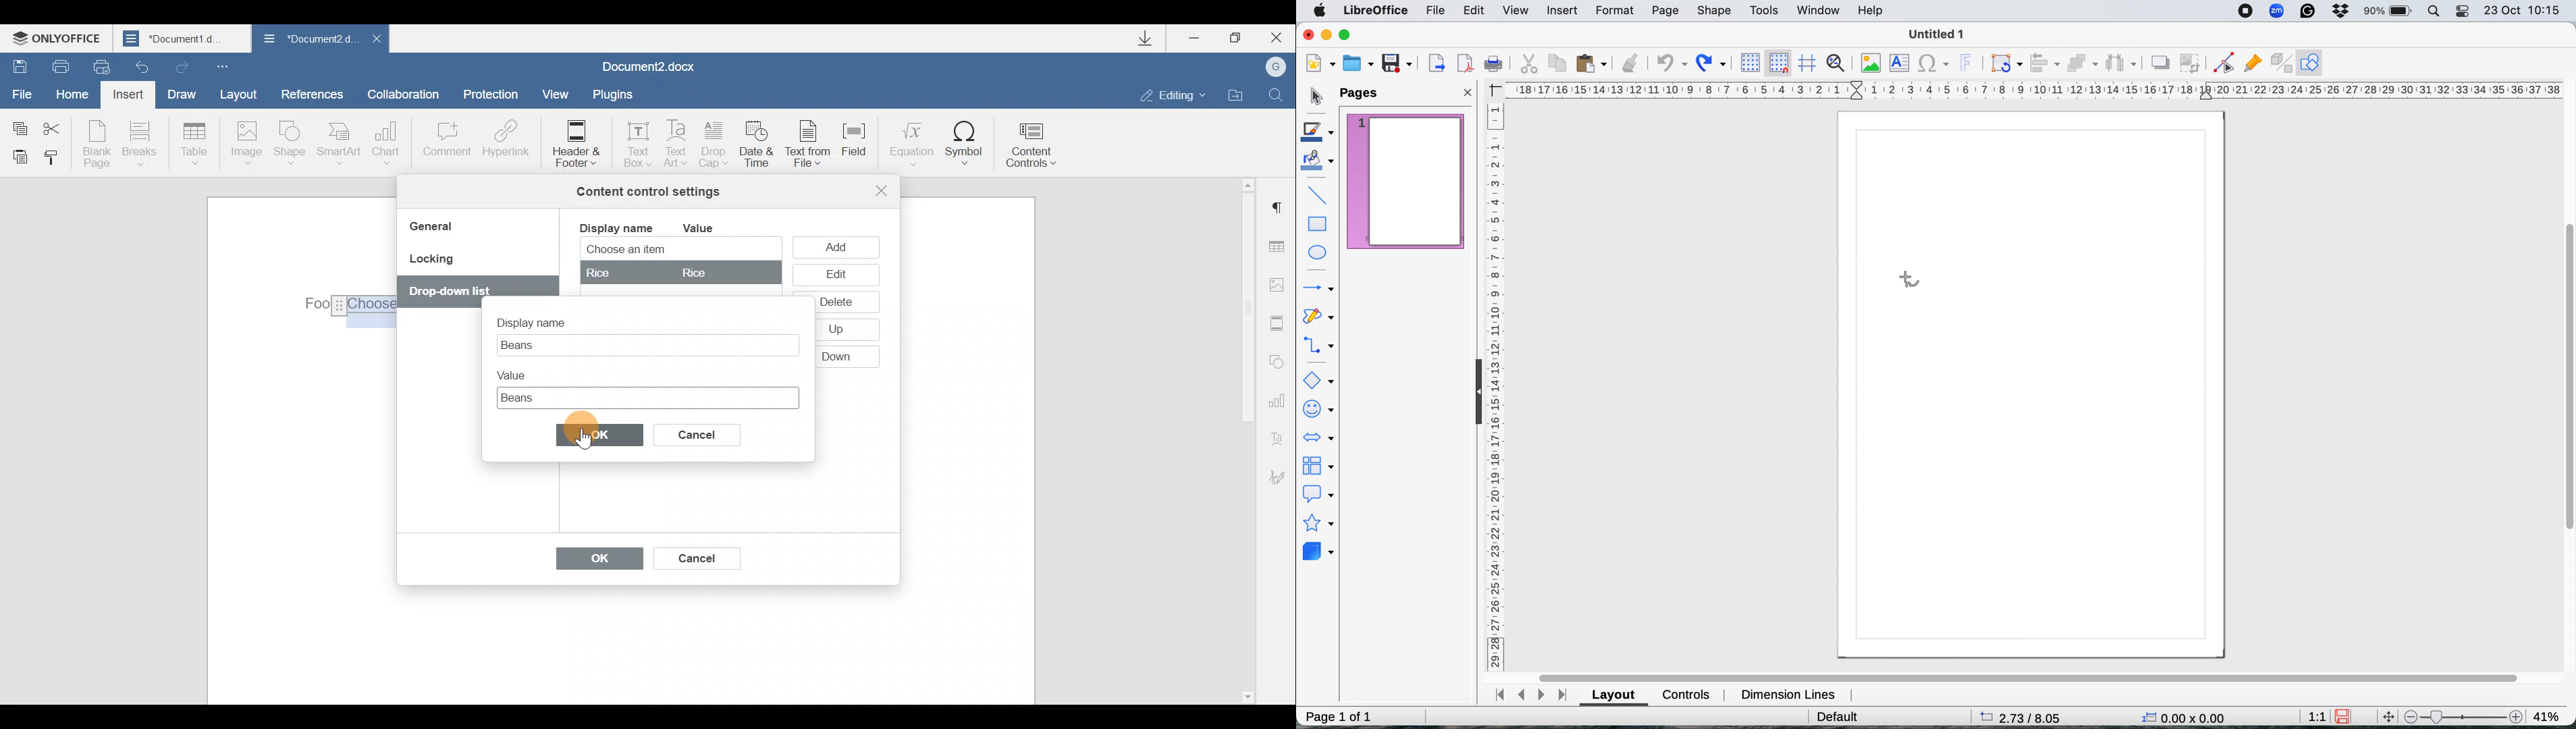  I want to click on Find, so click(1277, 94).